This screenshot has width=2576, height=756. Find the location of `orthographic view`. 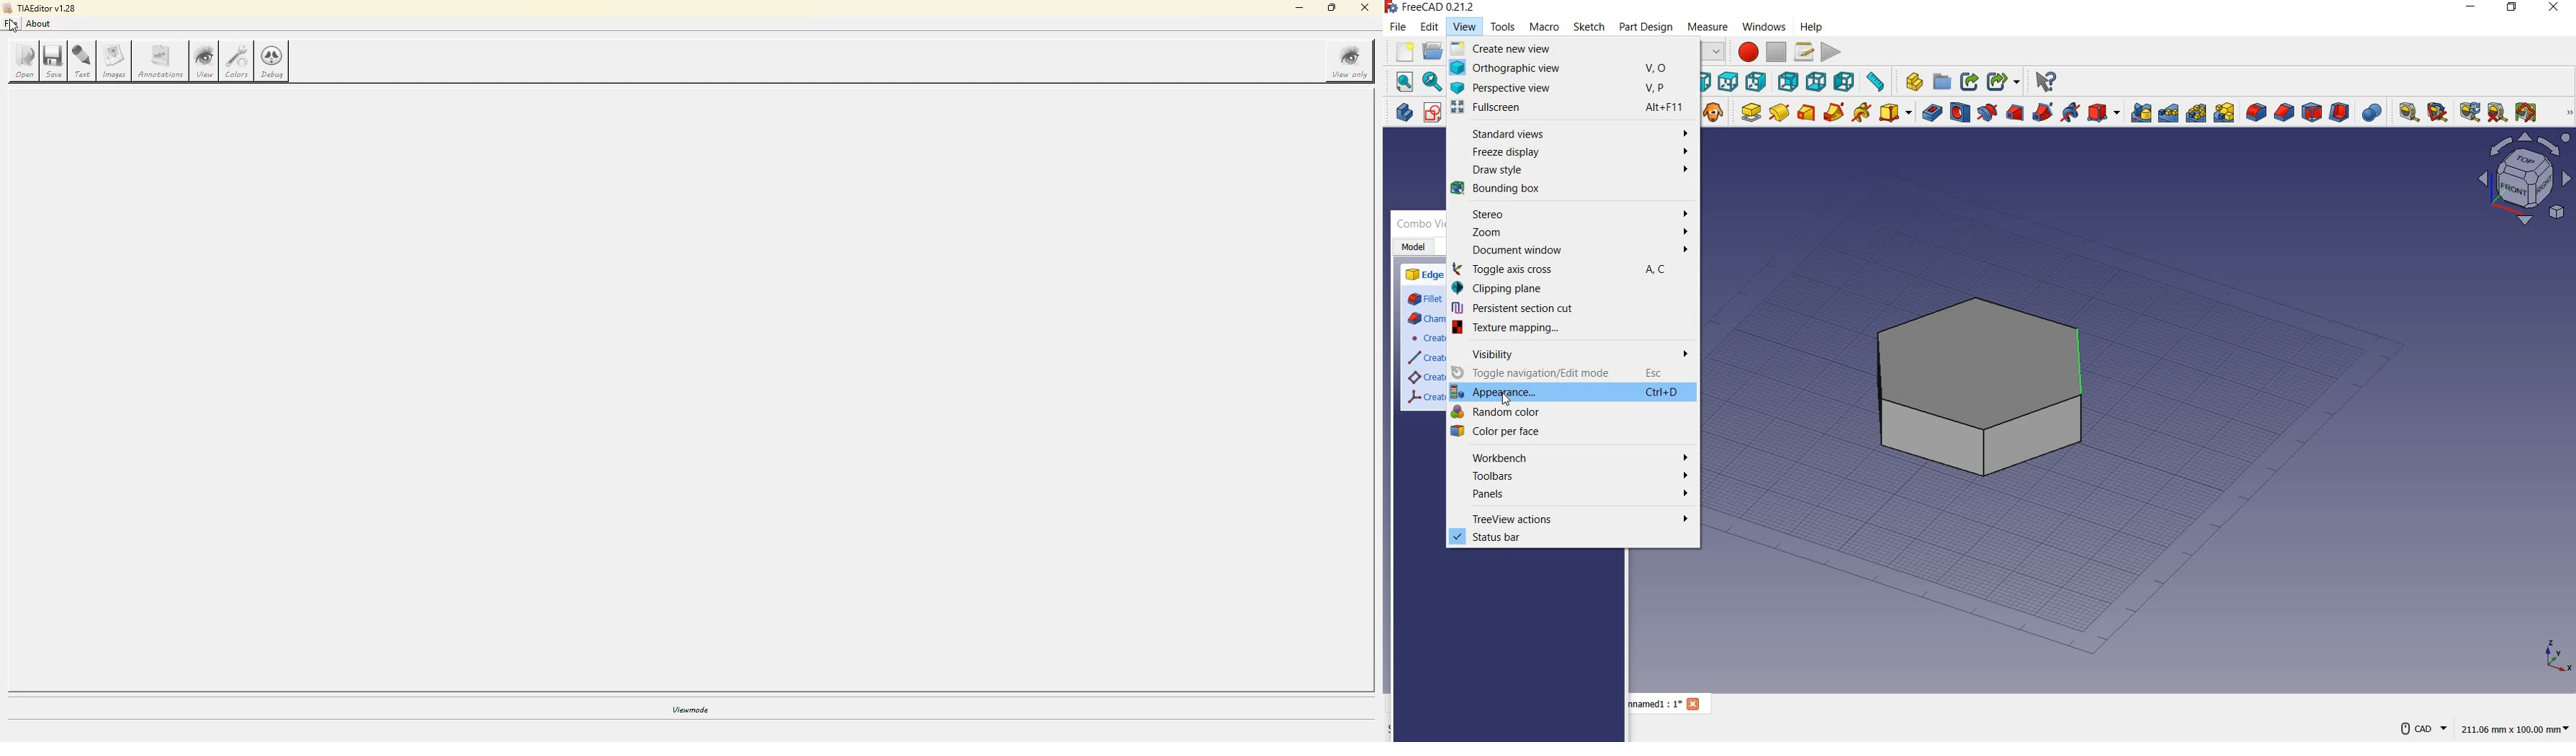

orthographic view is located at coordinates (1570, 70).